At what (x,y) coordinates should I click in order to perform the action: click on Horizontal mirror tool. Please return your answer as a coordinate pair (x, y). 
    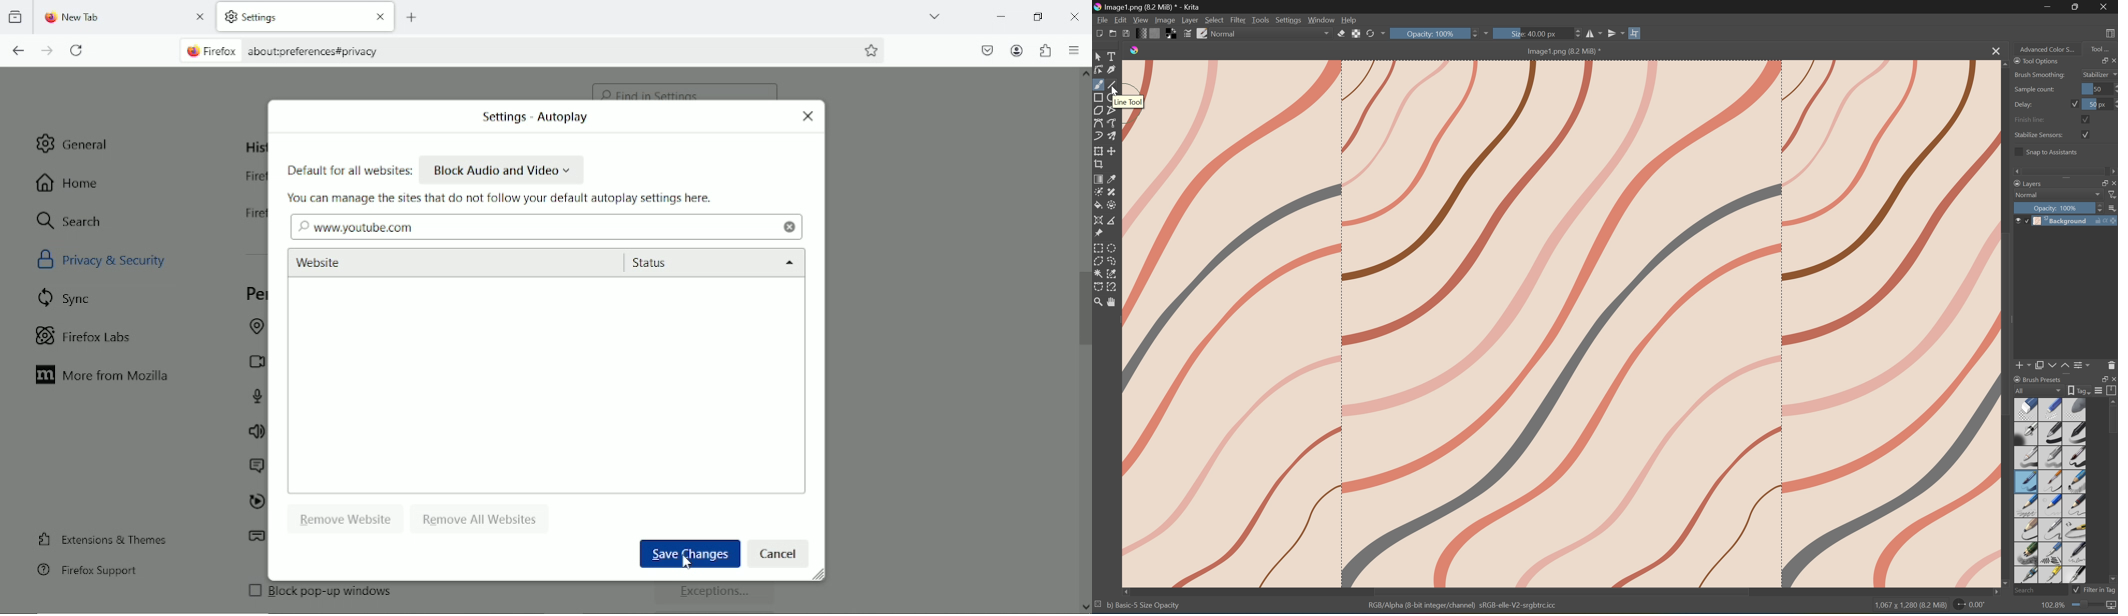
    Looking at the image, I should click on (1593, 33).